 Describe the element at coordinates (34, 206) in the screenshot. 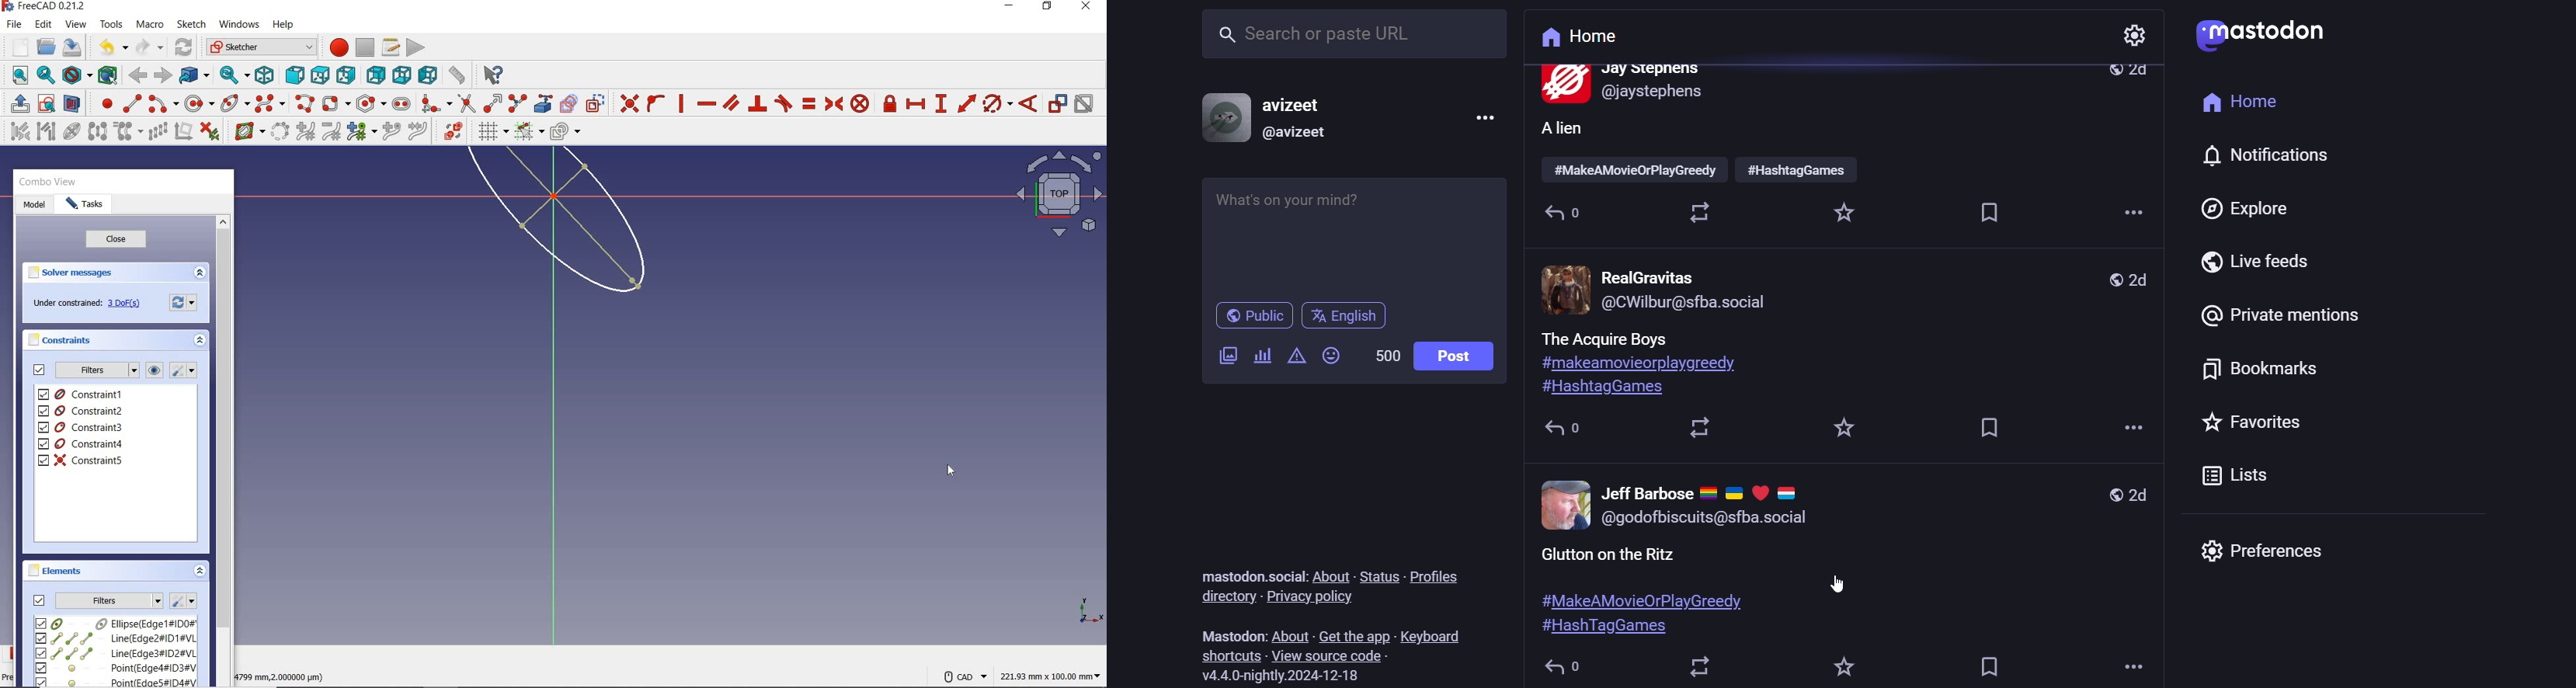

I see `model` at that location.